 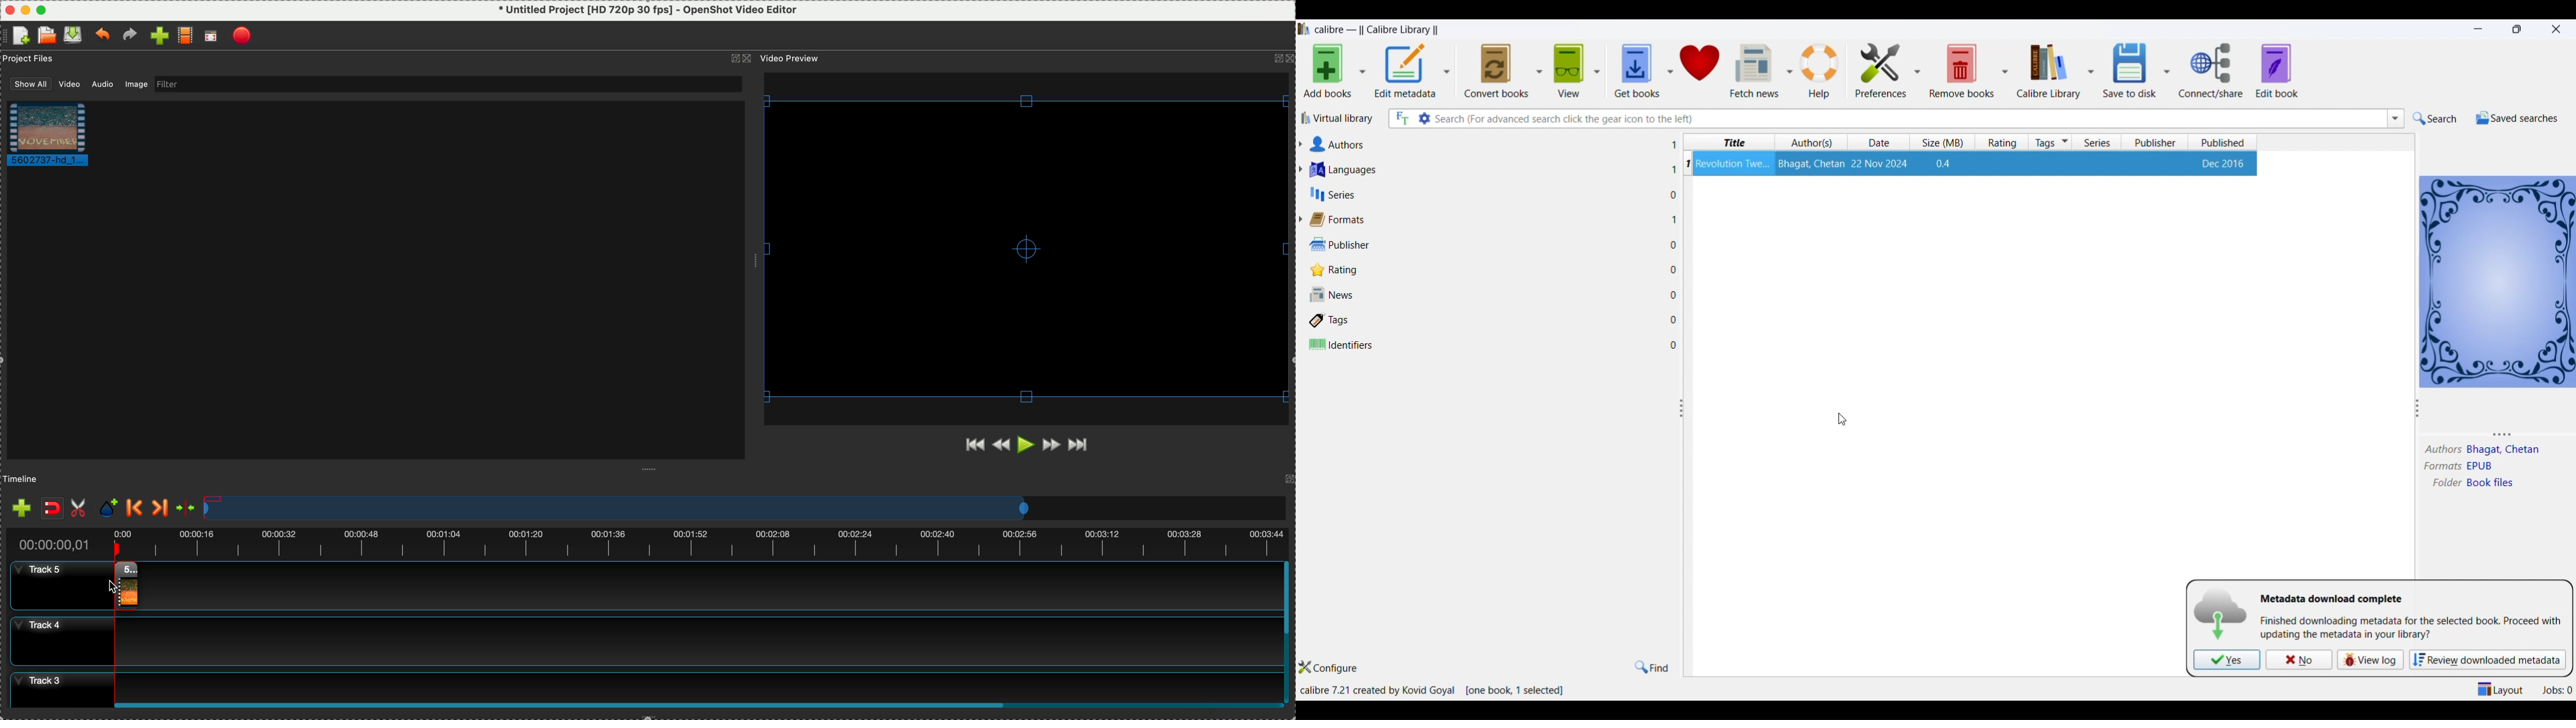 I want to click on cursor, so click(x=1846, y=419).